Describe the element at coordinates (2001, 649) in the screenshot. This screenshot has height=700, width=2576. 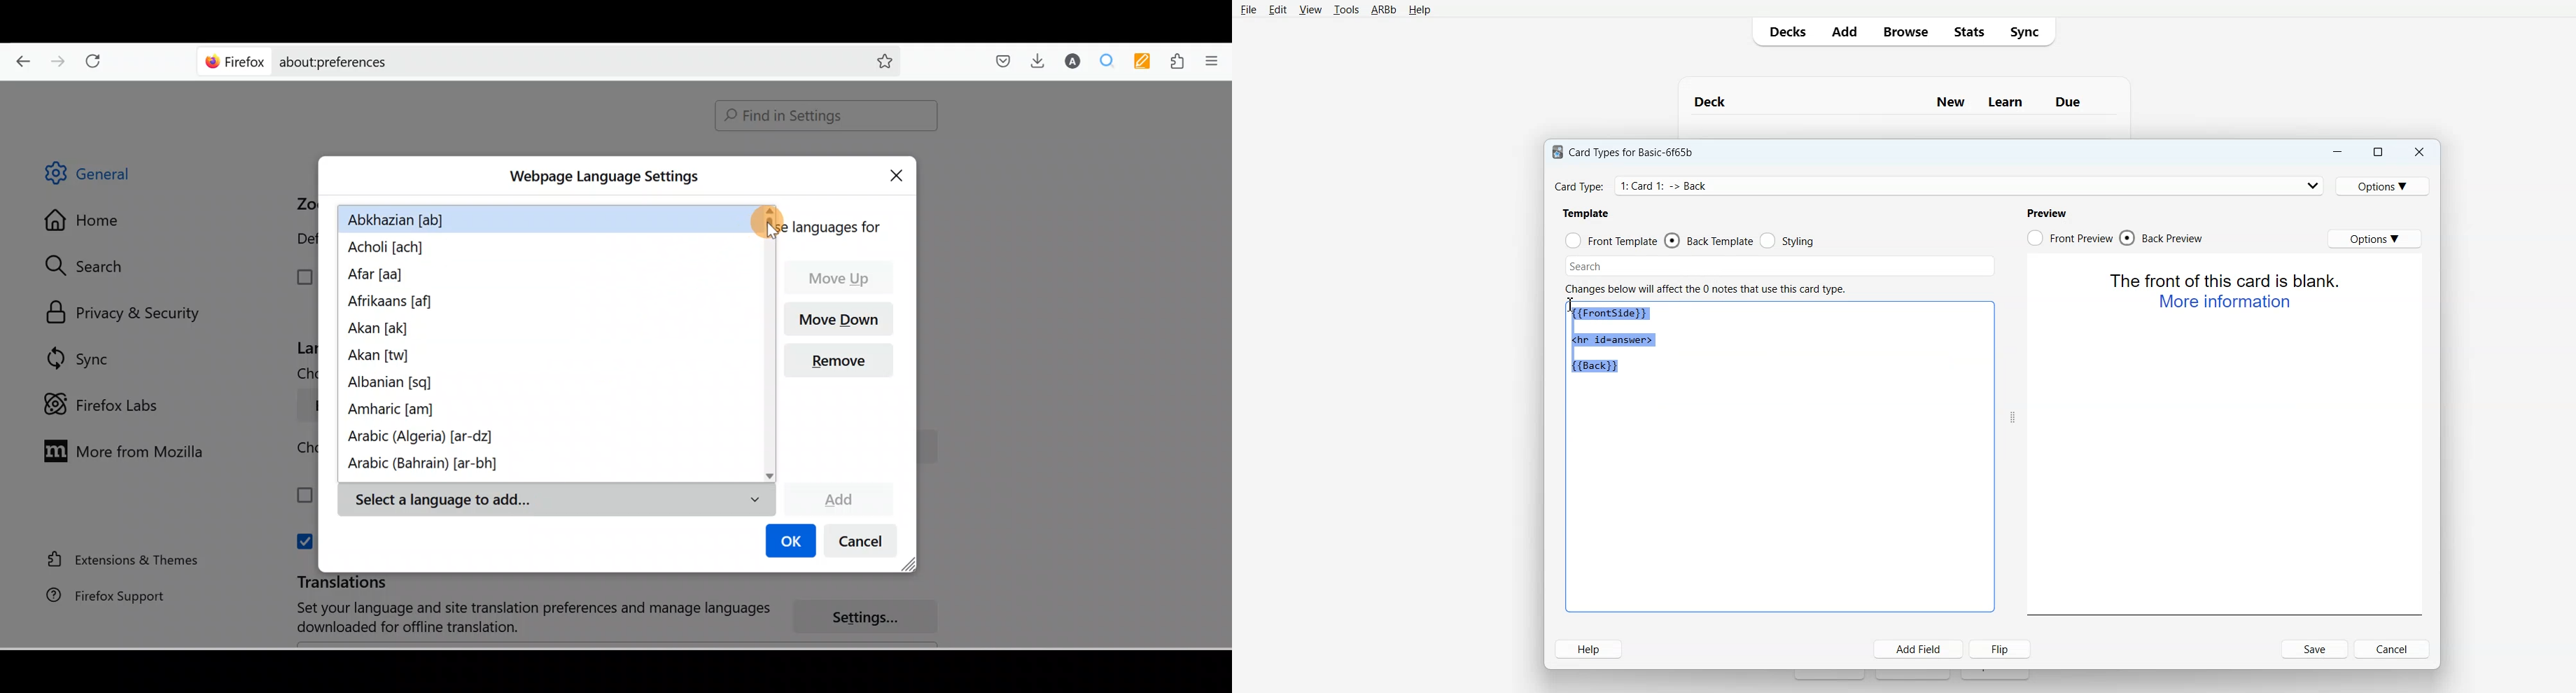
I see `Flip` at that location.